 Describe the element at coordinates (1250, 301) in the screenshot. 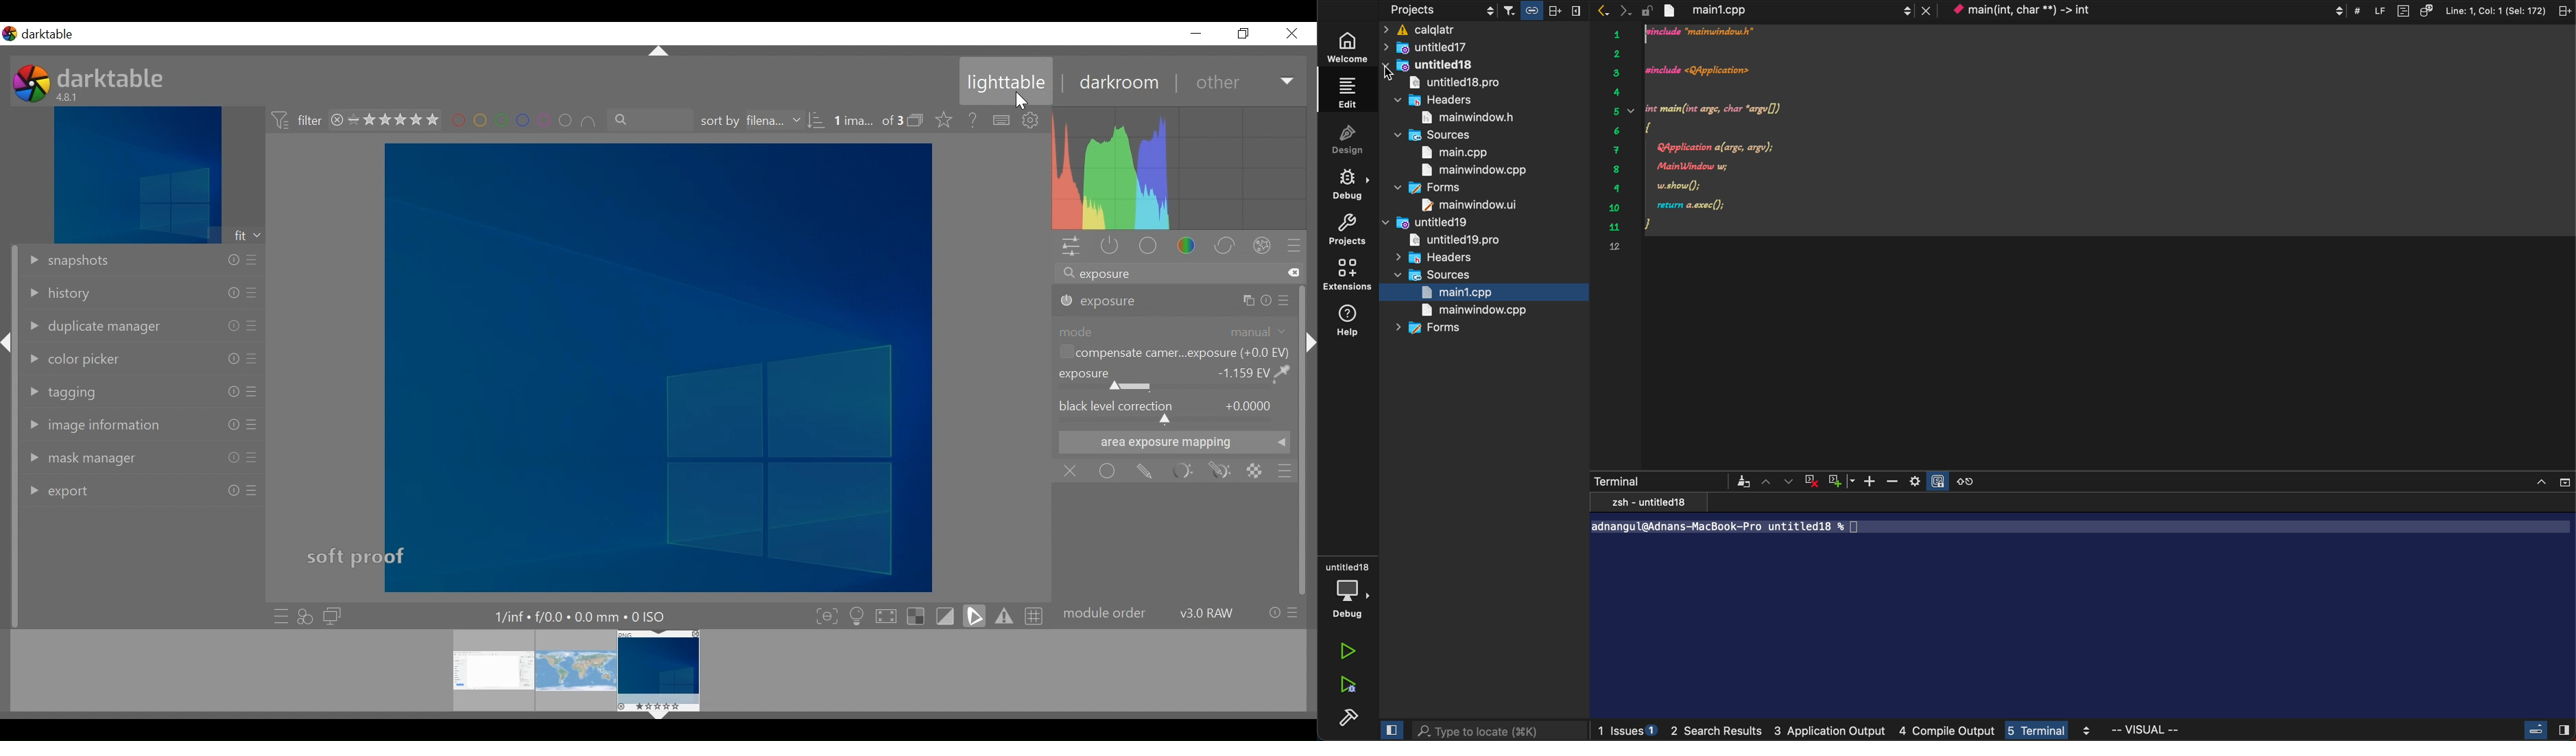

I see `copy` at that location.